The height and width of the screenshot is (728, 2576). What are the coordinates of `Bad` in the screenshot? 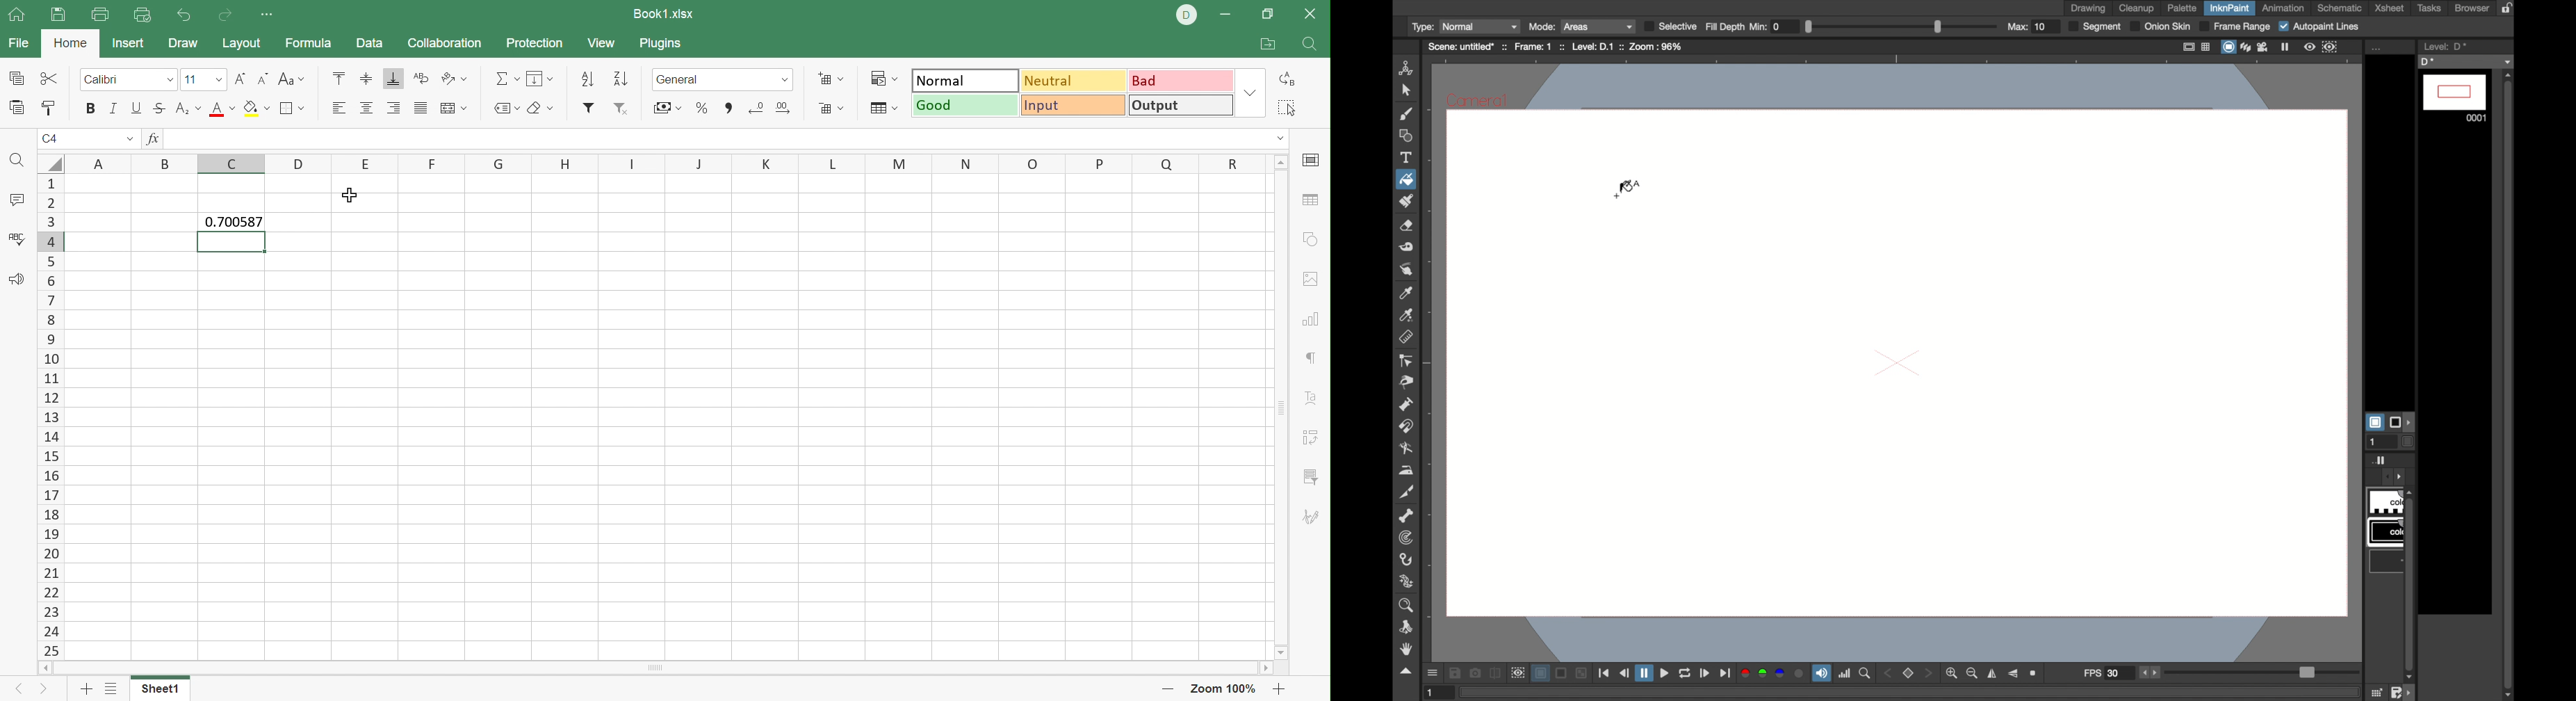 It's located at (1181, 80).